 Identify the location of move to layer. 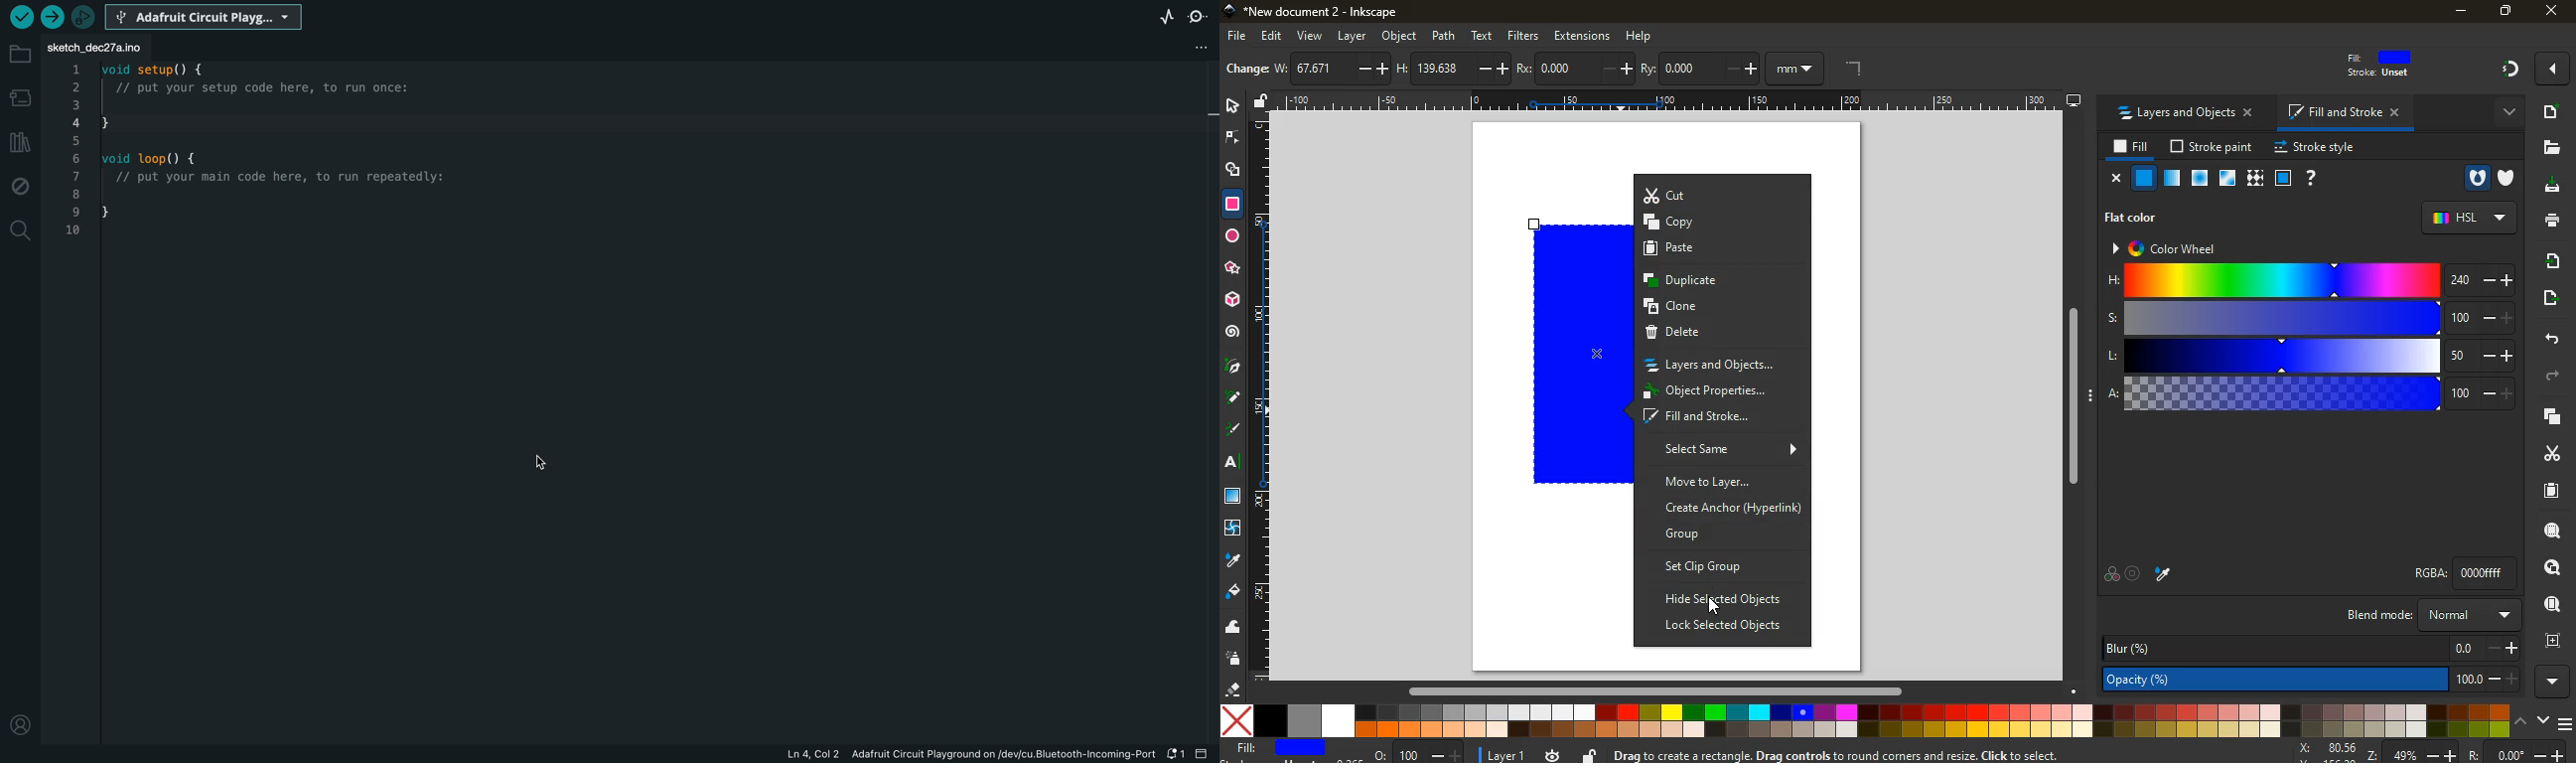
(1718, 482).